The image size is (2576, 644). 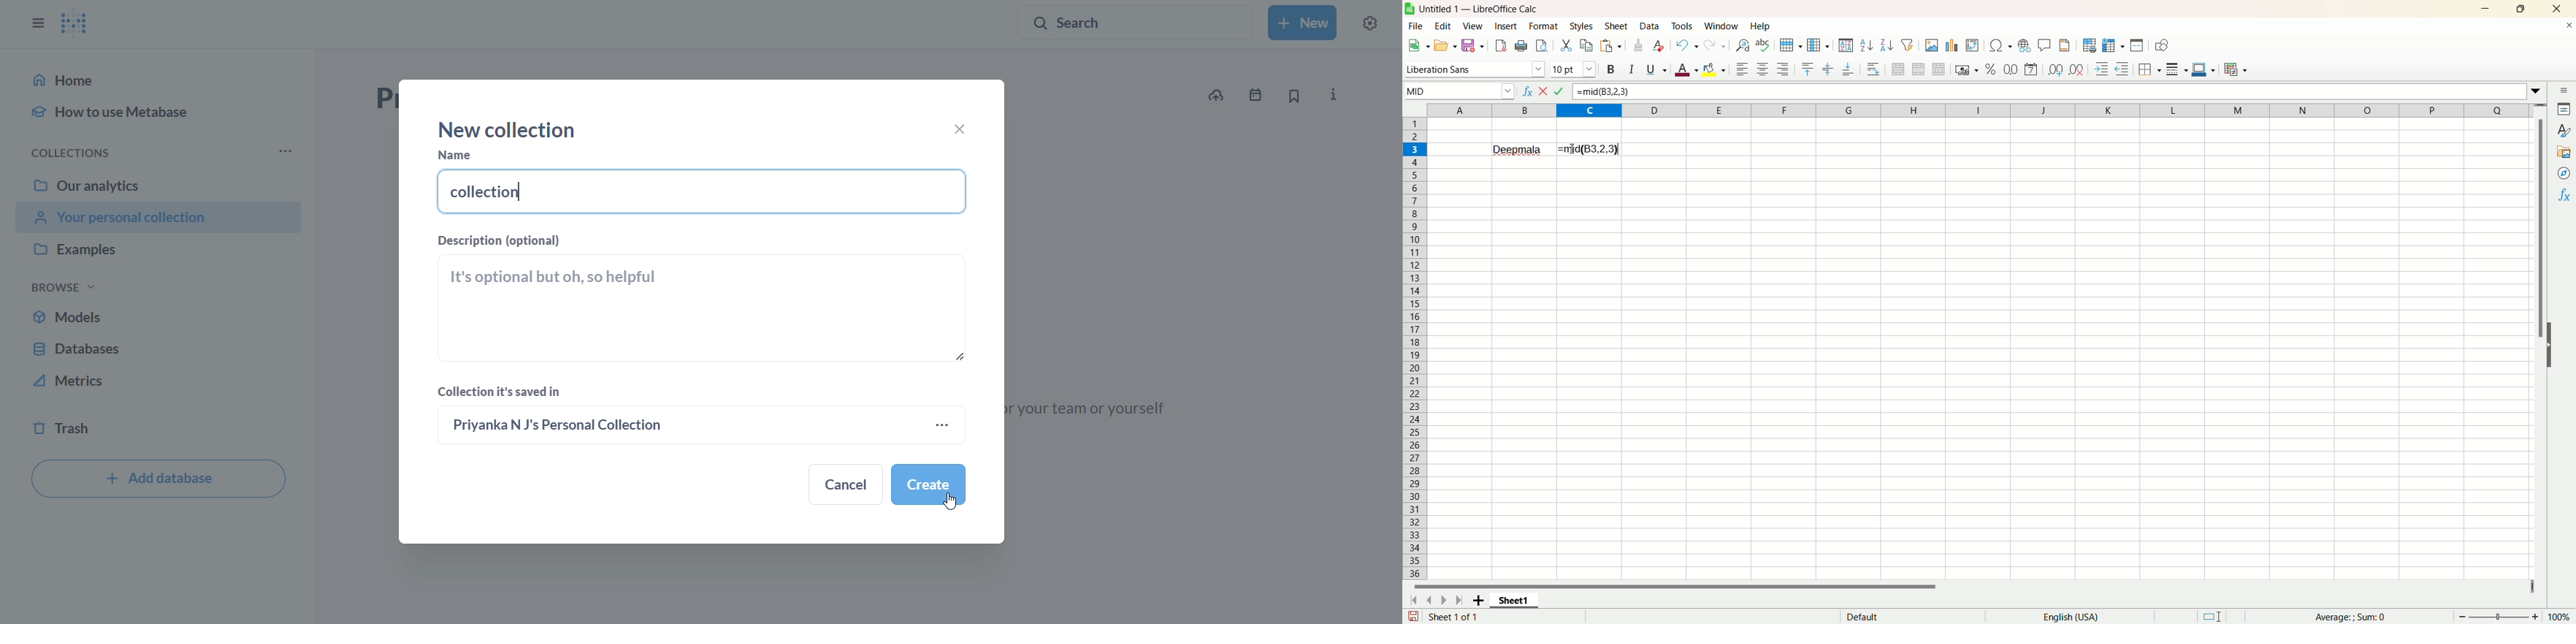 I want to click on search, so click(x=1136, y=20).